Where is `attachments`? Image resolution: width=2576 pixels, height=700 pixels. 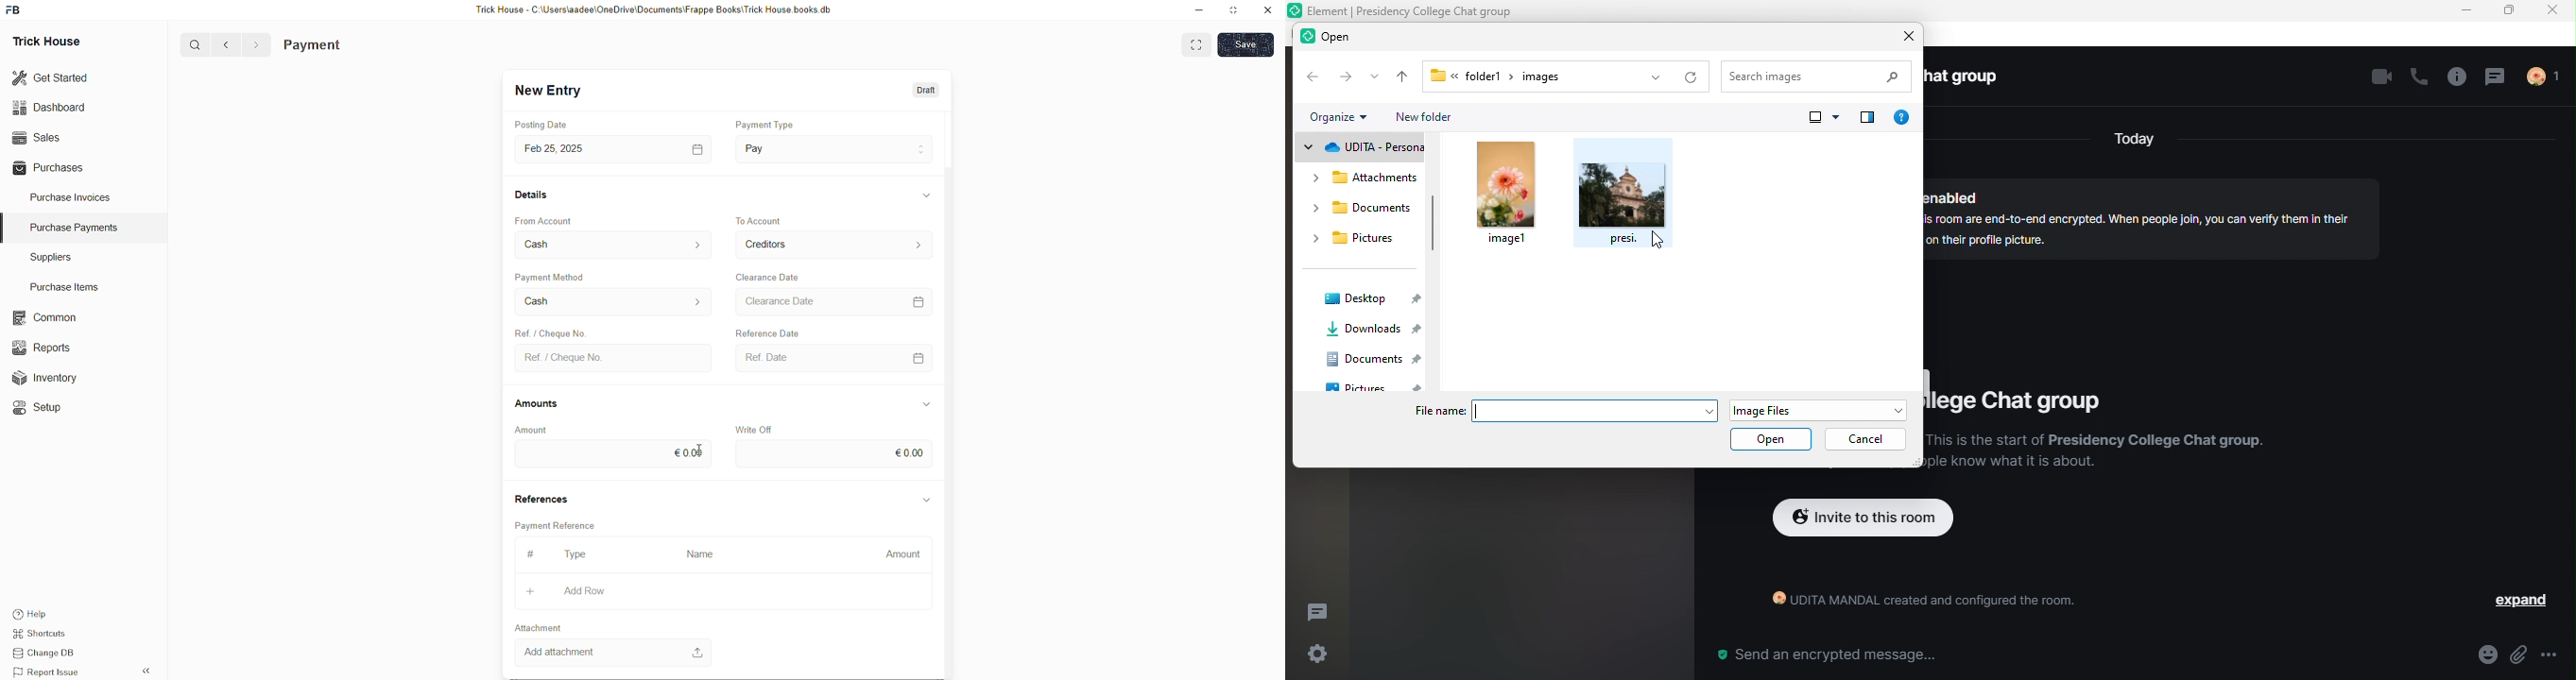 attachments is located at coordinates (1365, 178).